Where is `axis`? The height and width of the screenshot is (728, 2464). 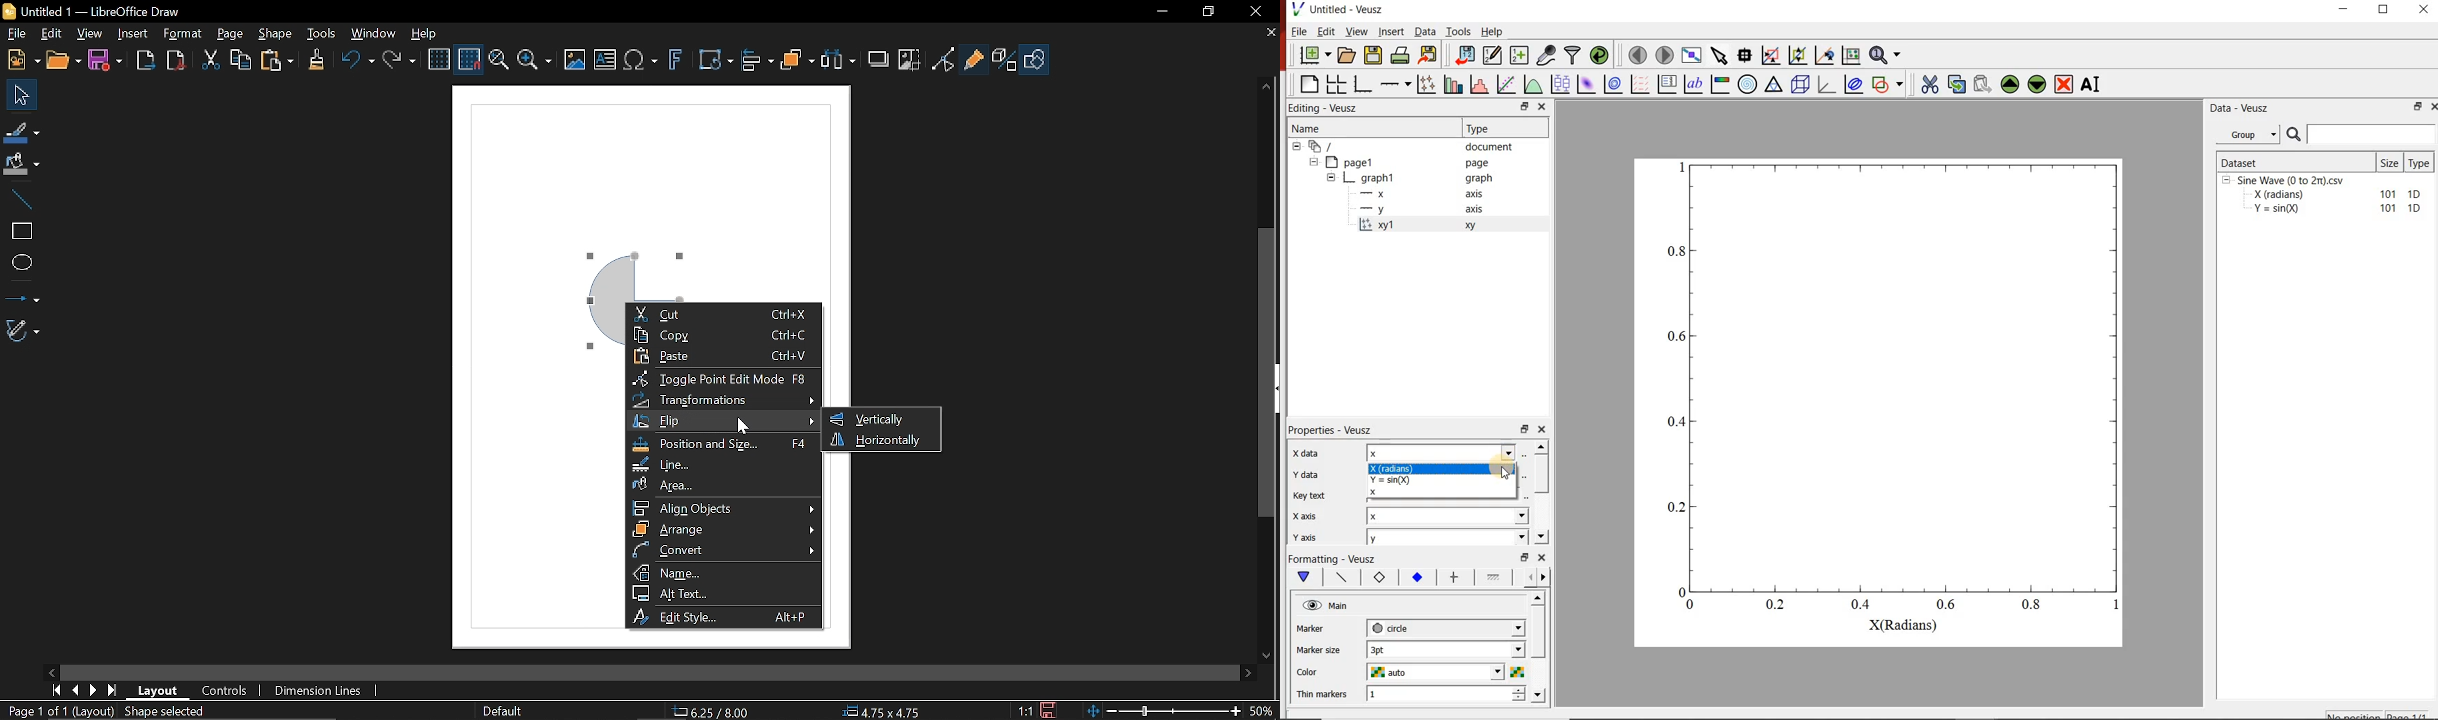 axis is located at coordinates (1473, 208).